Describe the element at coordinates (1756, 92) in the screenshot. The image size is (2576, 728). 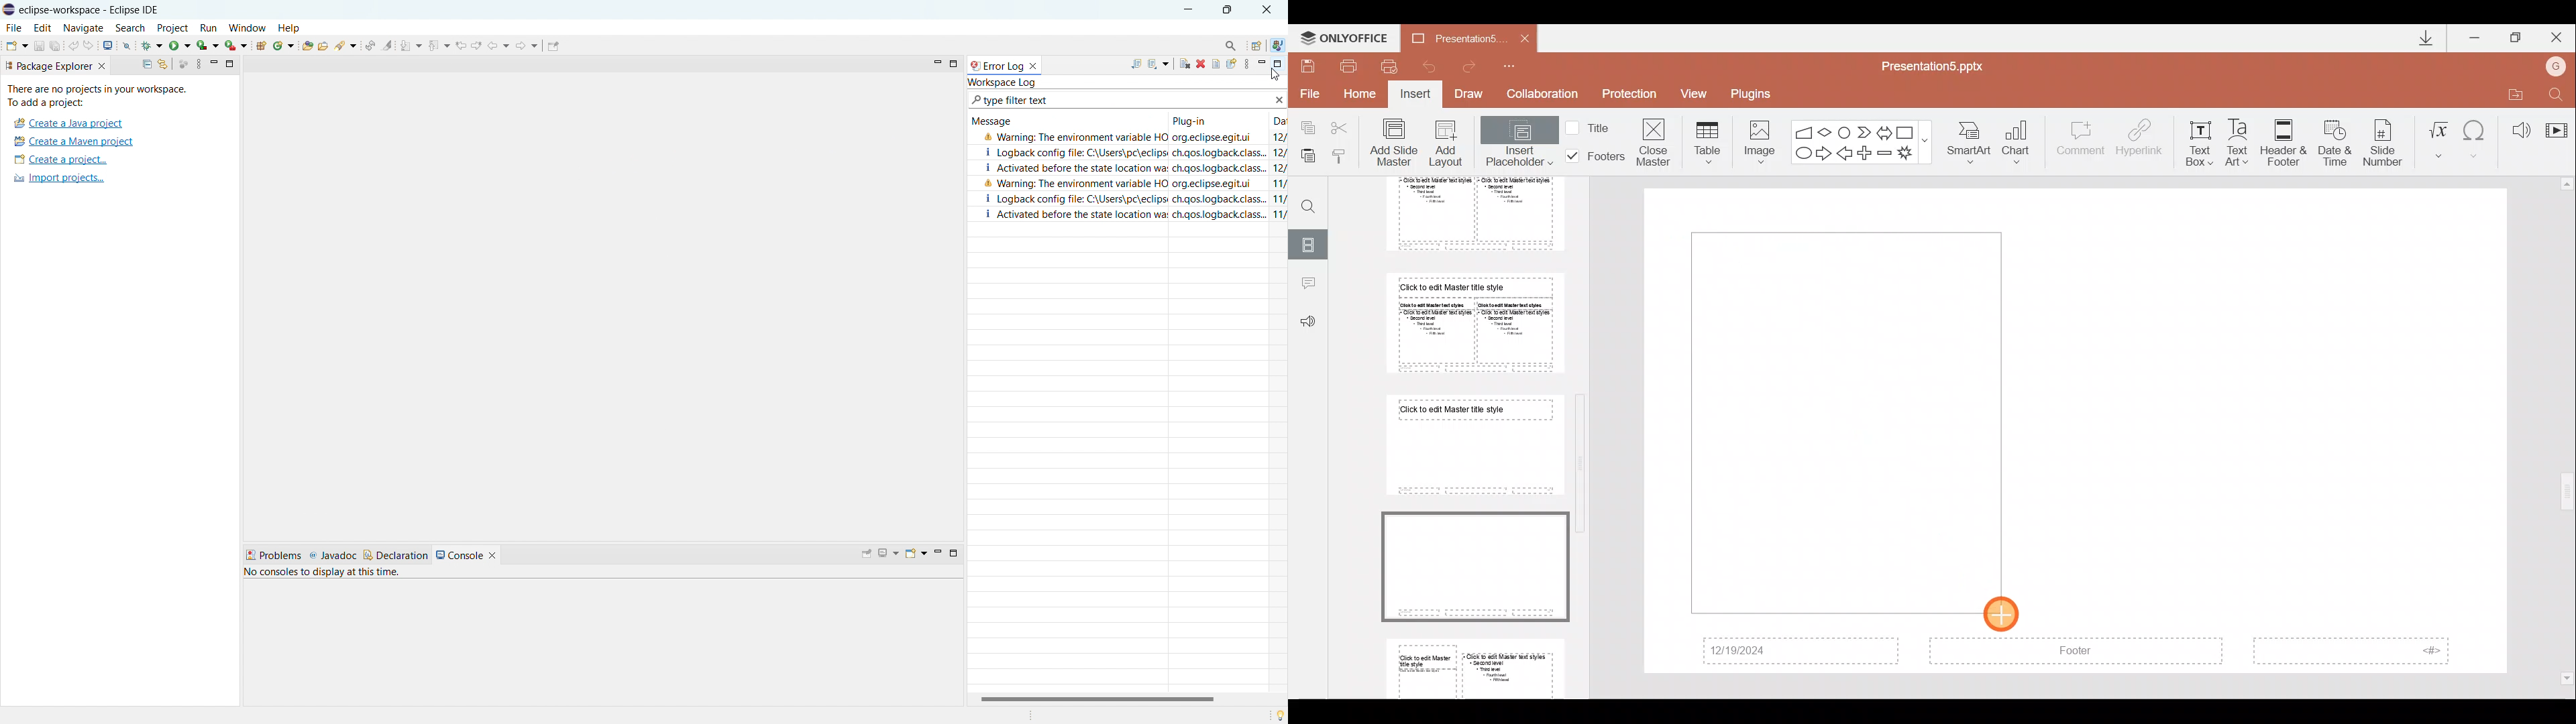
I see `Plugins` at that location.